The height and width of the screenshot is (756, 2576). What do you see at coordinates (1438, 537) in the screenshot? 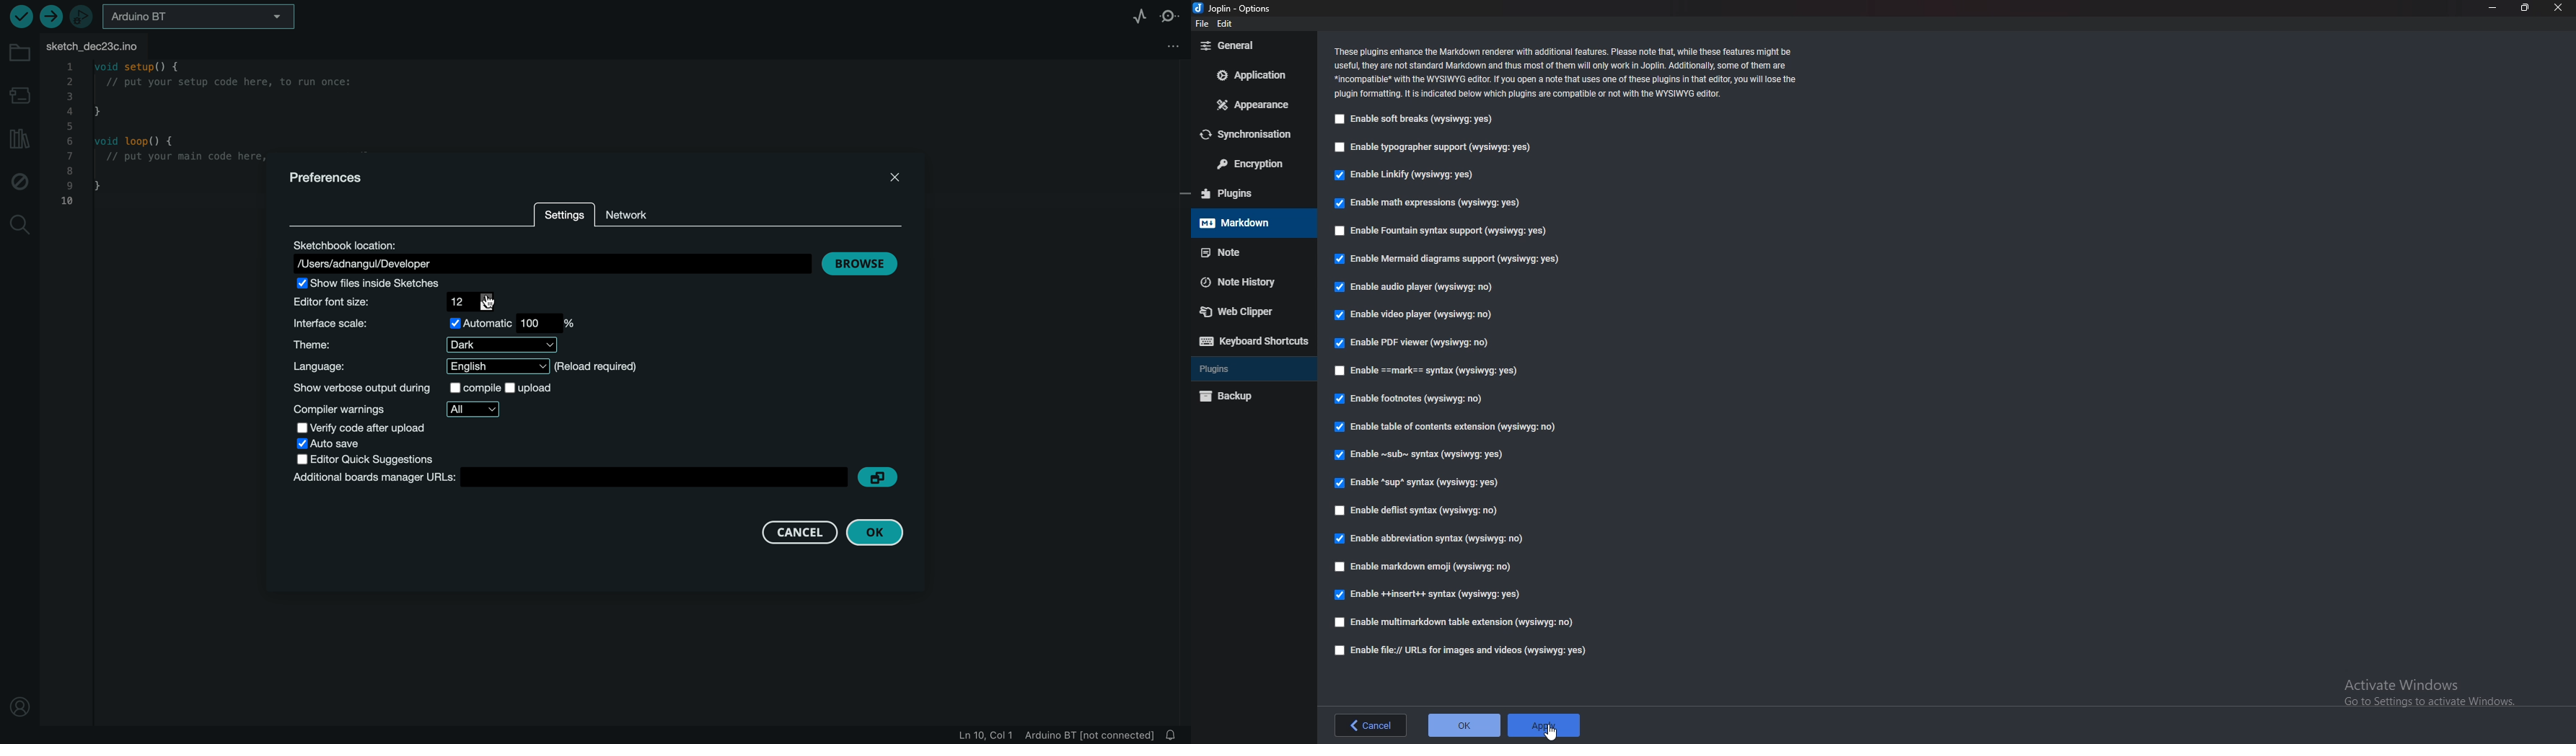
I see `Enable abbreviation syntax` at bounding box center [1438, 537].